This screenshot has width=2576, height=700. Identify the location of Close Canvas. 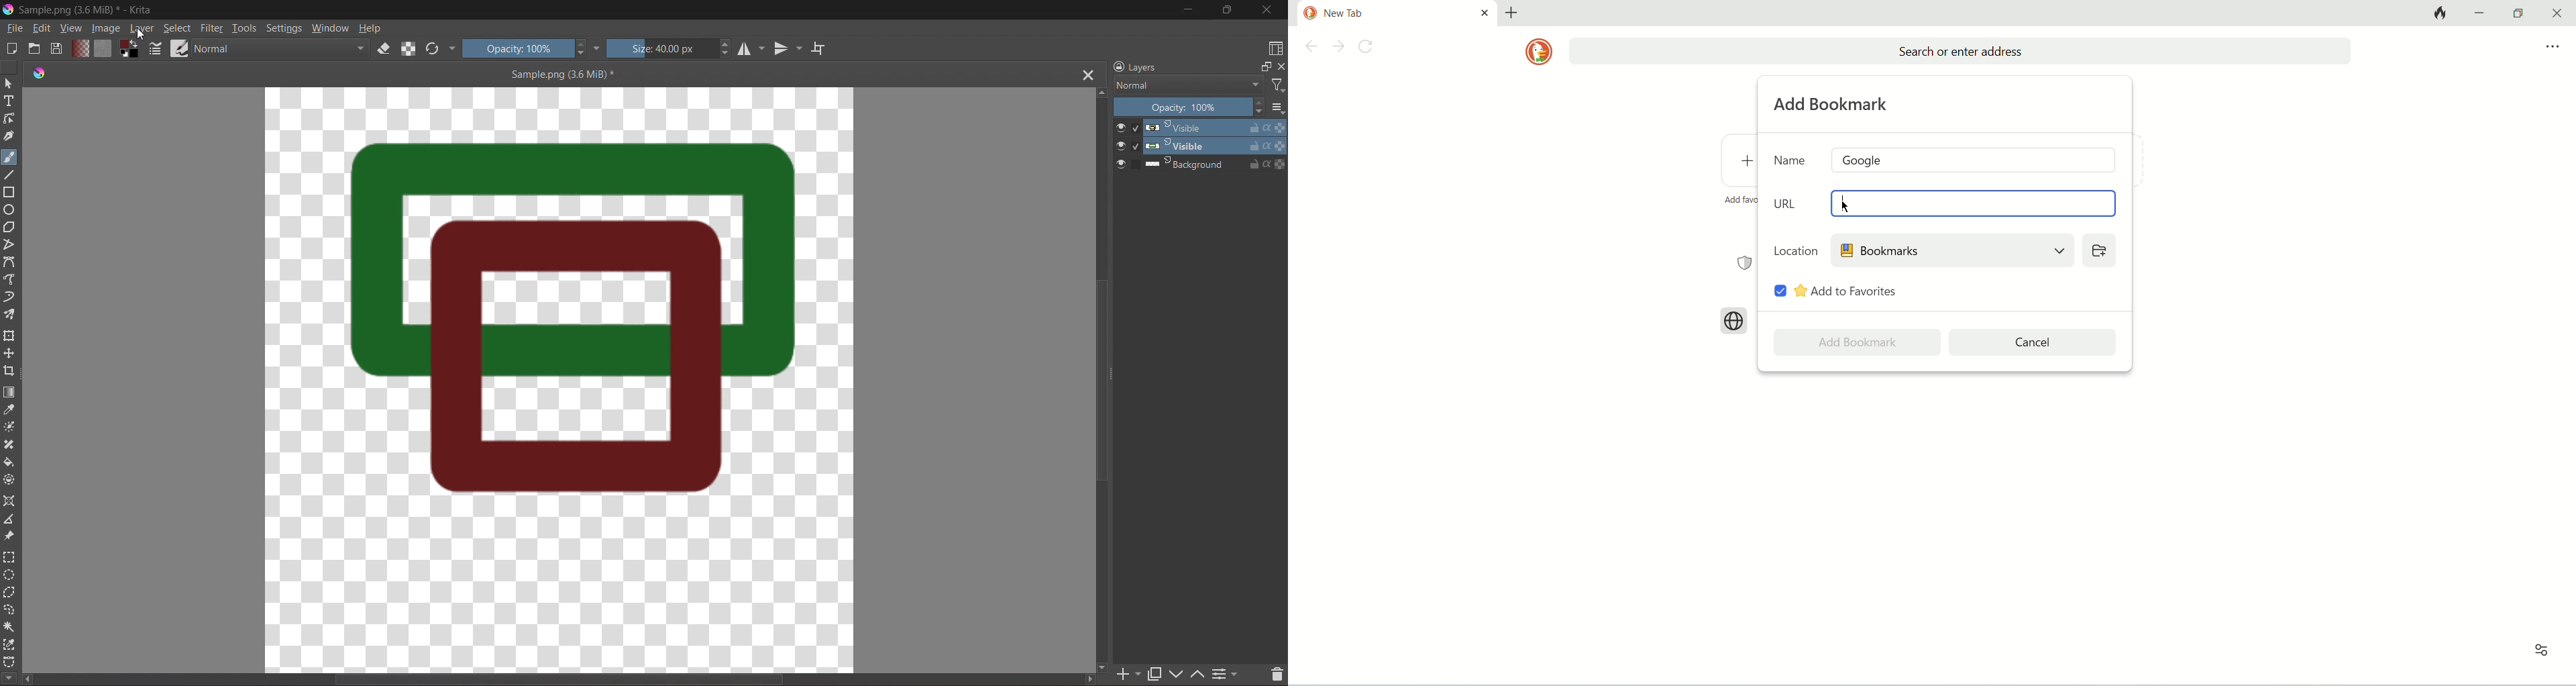
(1088, 75).